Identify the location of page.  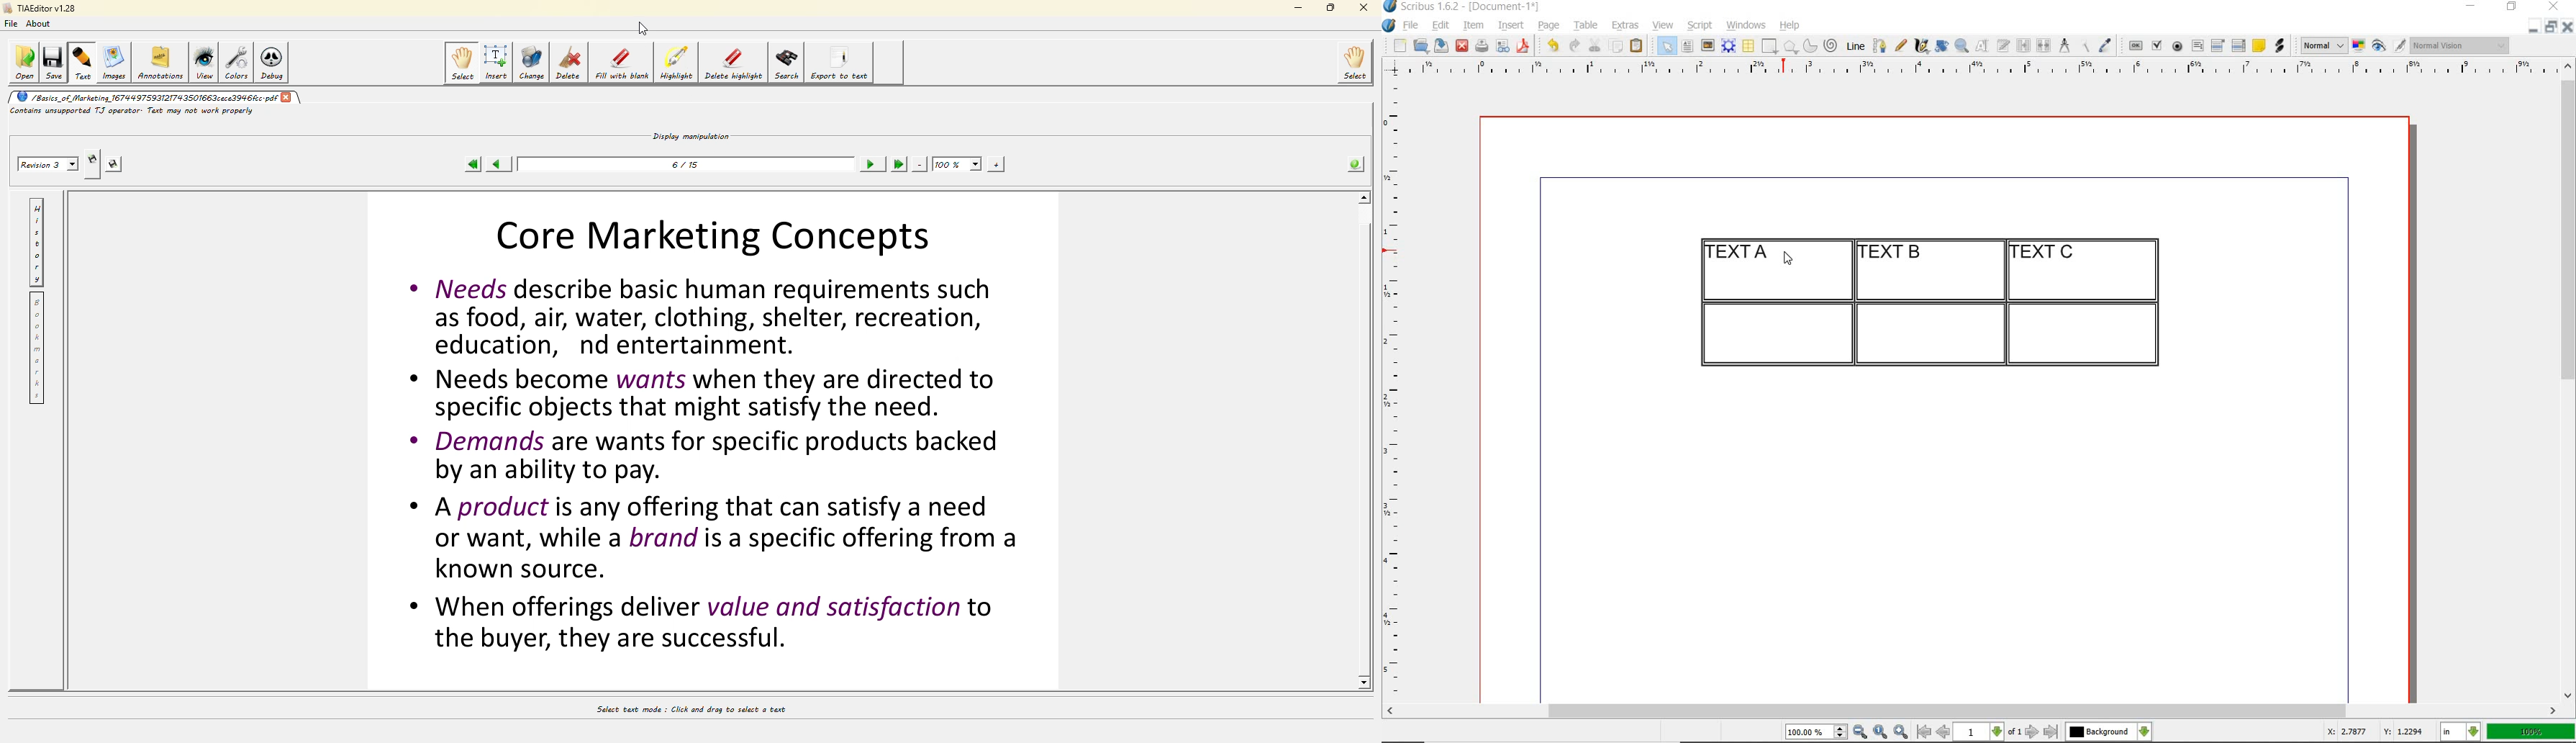
(1549, 25).